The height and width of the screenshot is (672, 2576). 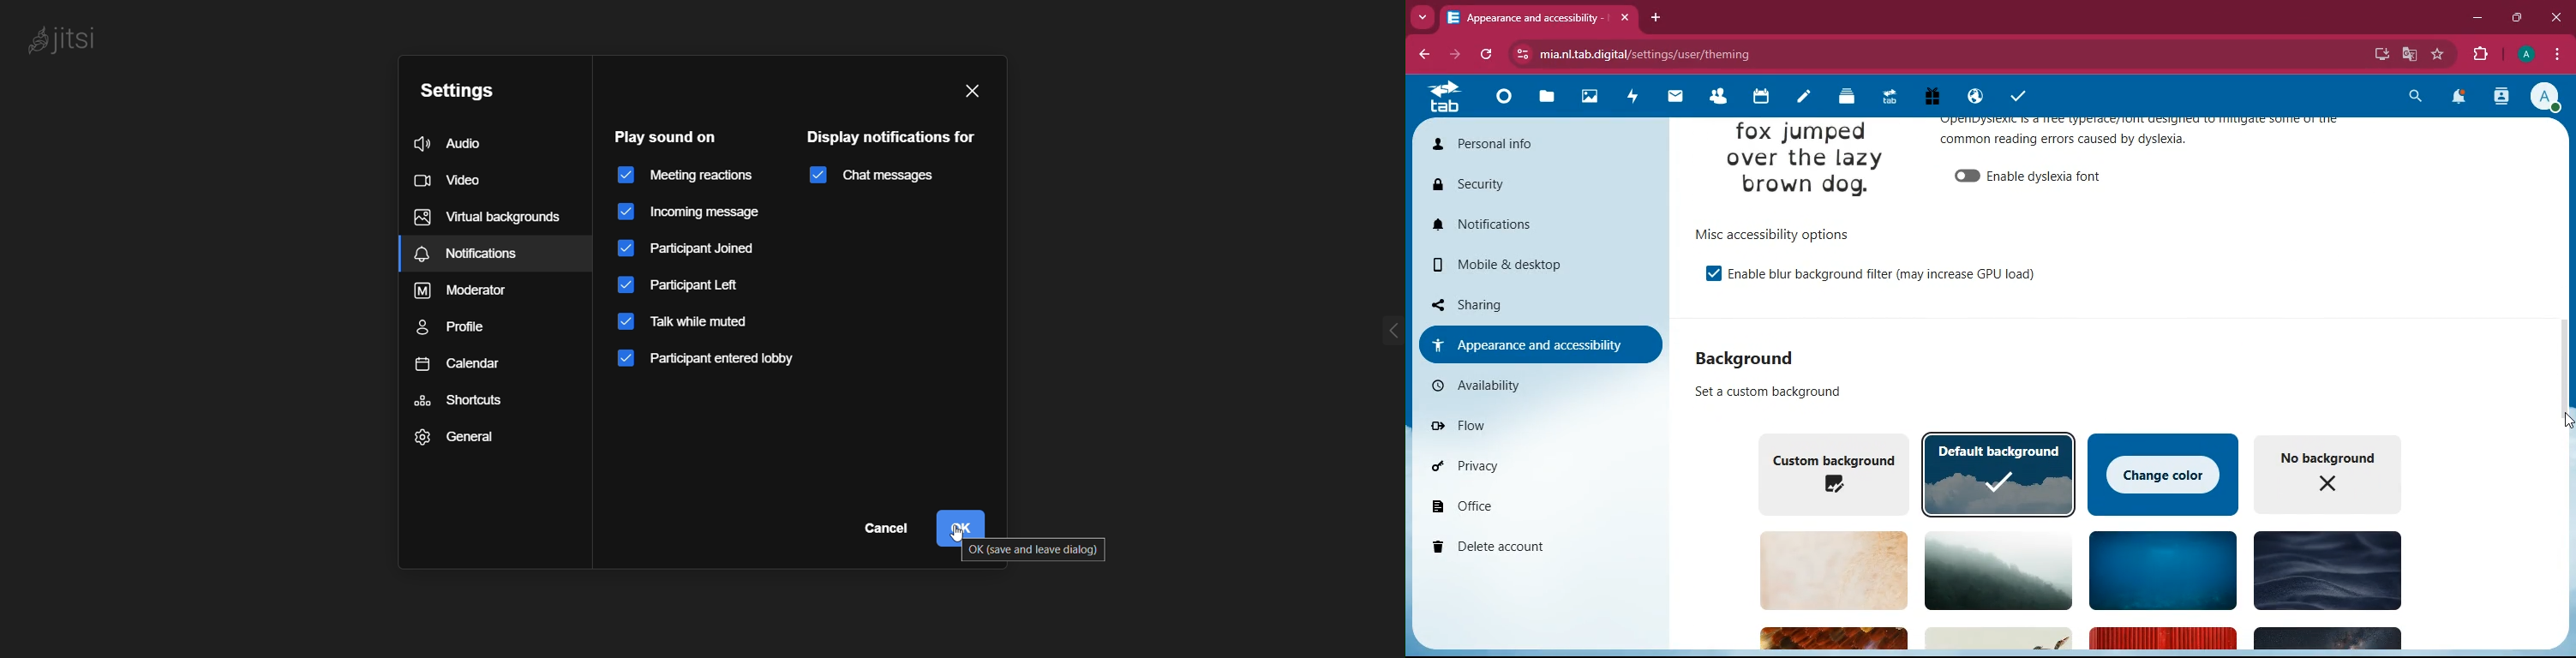 I want to click on no, so click(x=2328, y=476).